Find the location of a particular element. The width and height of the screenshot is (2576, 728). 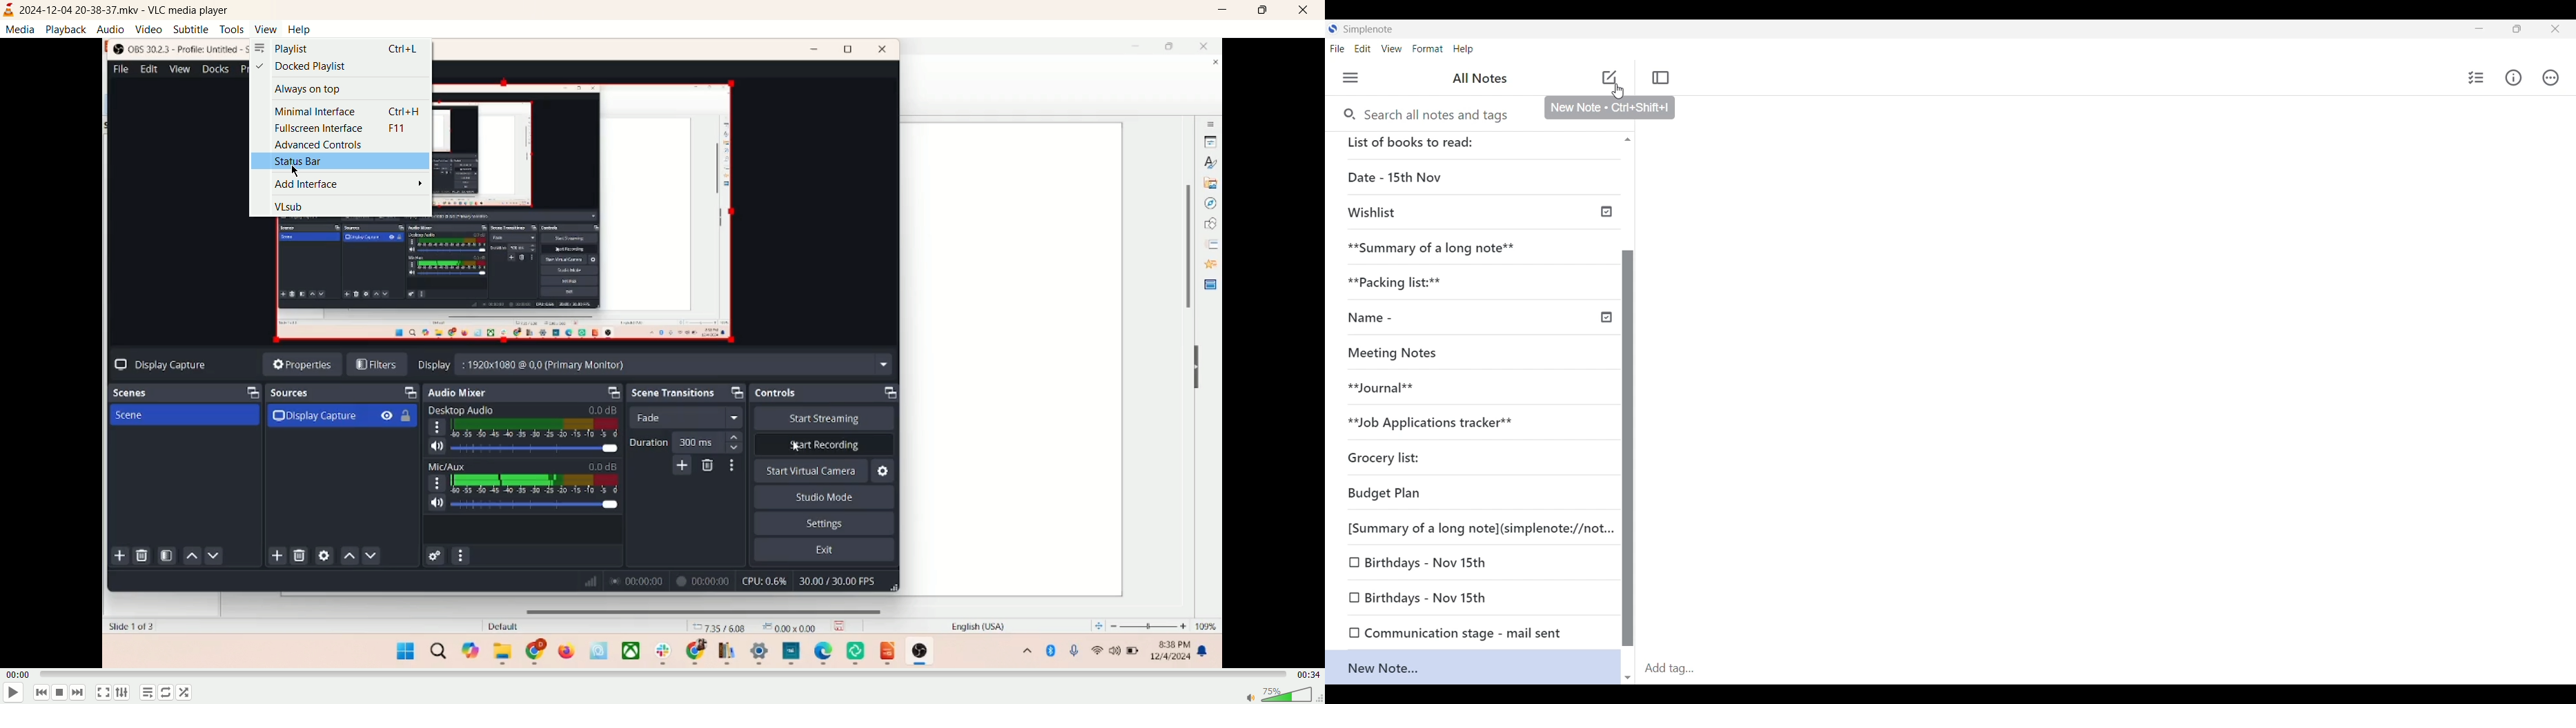

View is located at coordinates (1393, 50).